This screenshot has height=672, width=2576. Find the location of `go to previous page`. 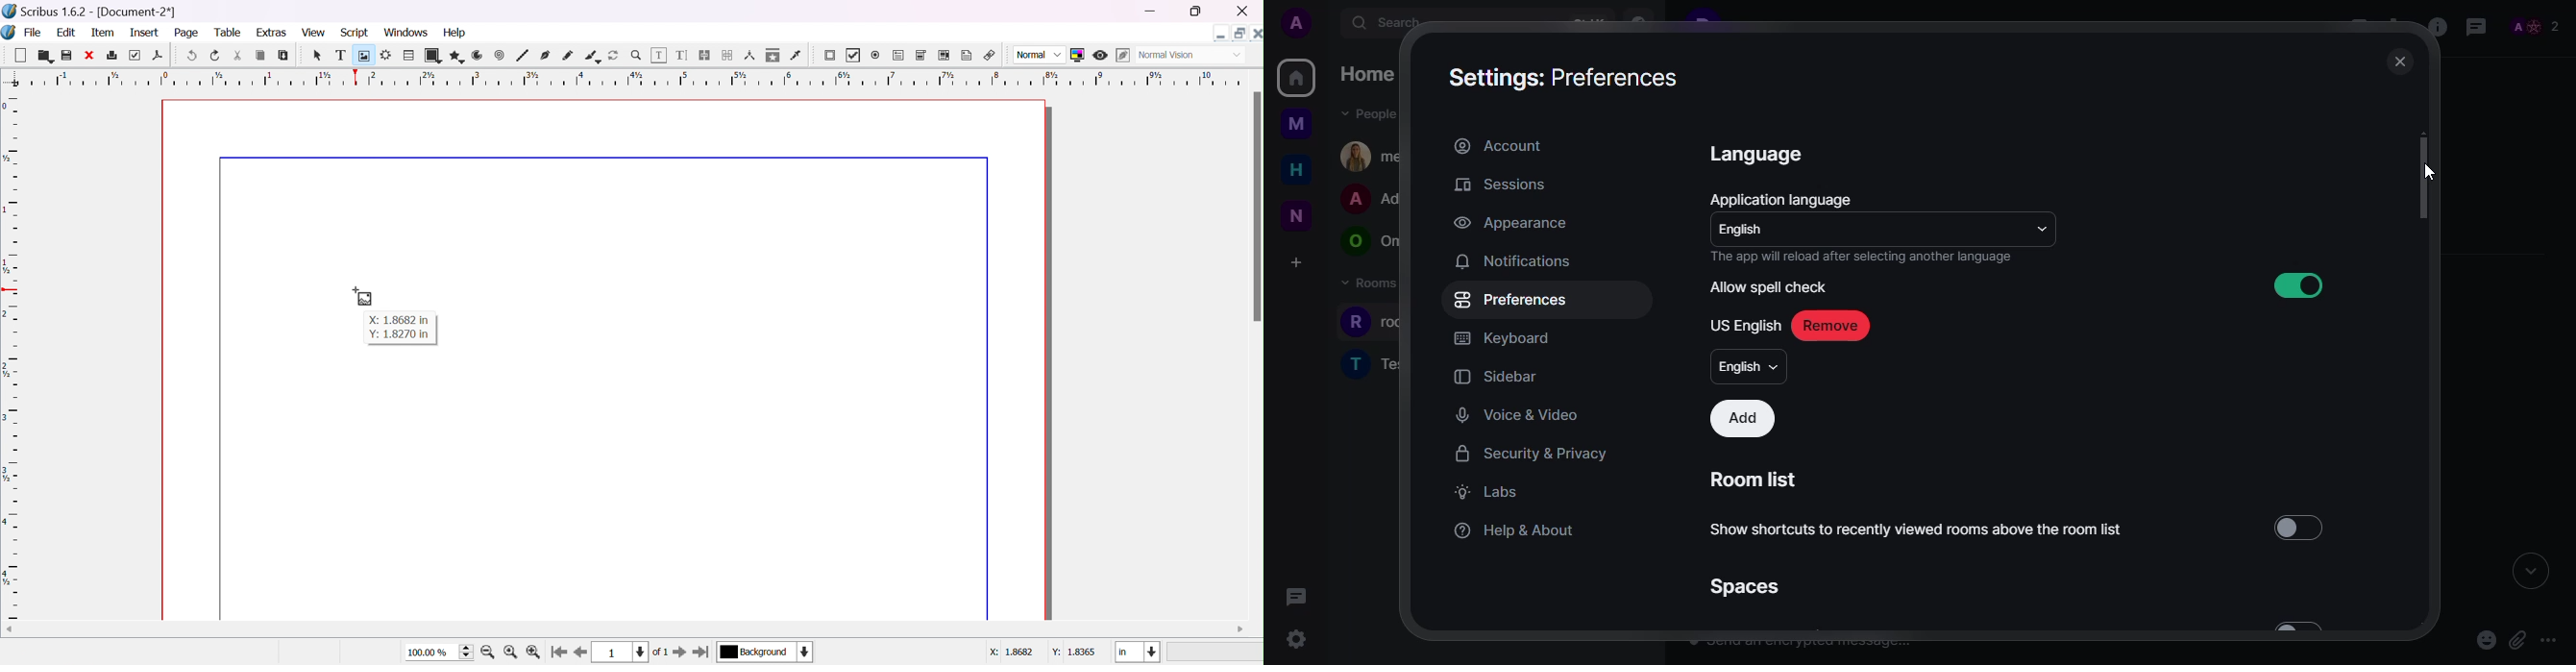

go to previous page is located at coordinates (579, 653).